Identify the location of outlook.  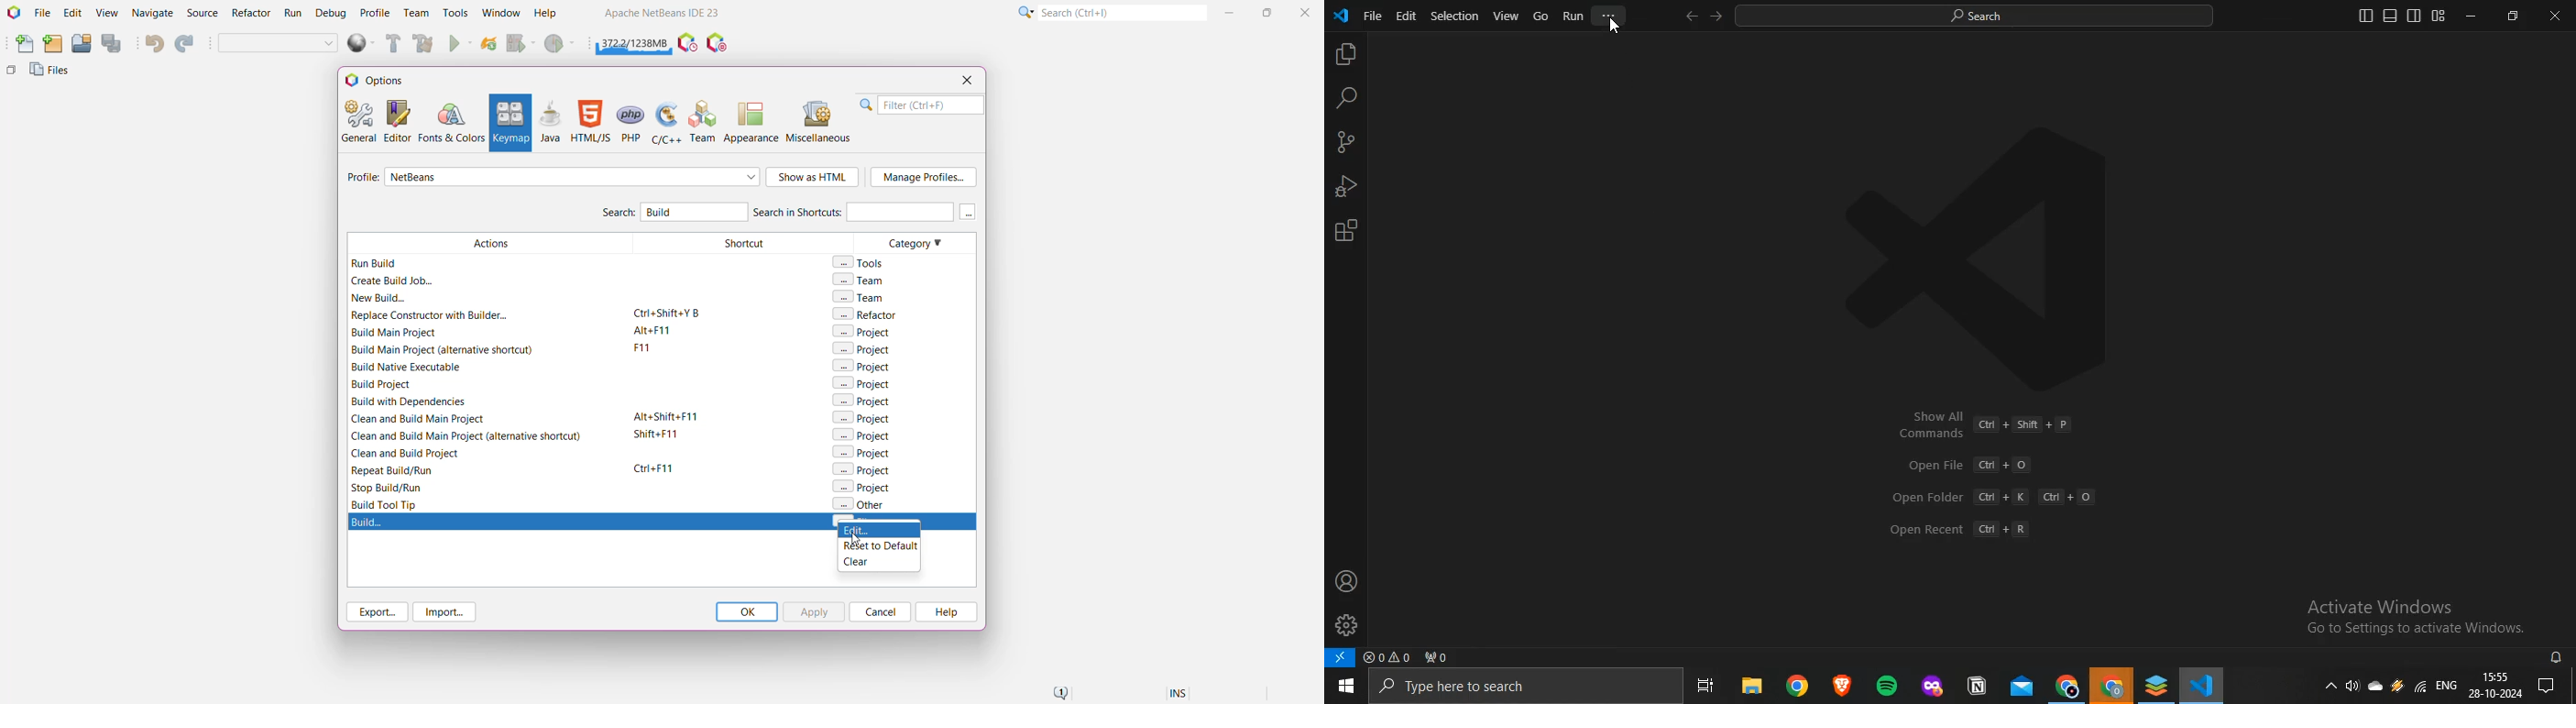
(2018, 688).